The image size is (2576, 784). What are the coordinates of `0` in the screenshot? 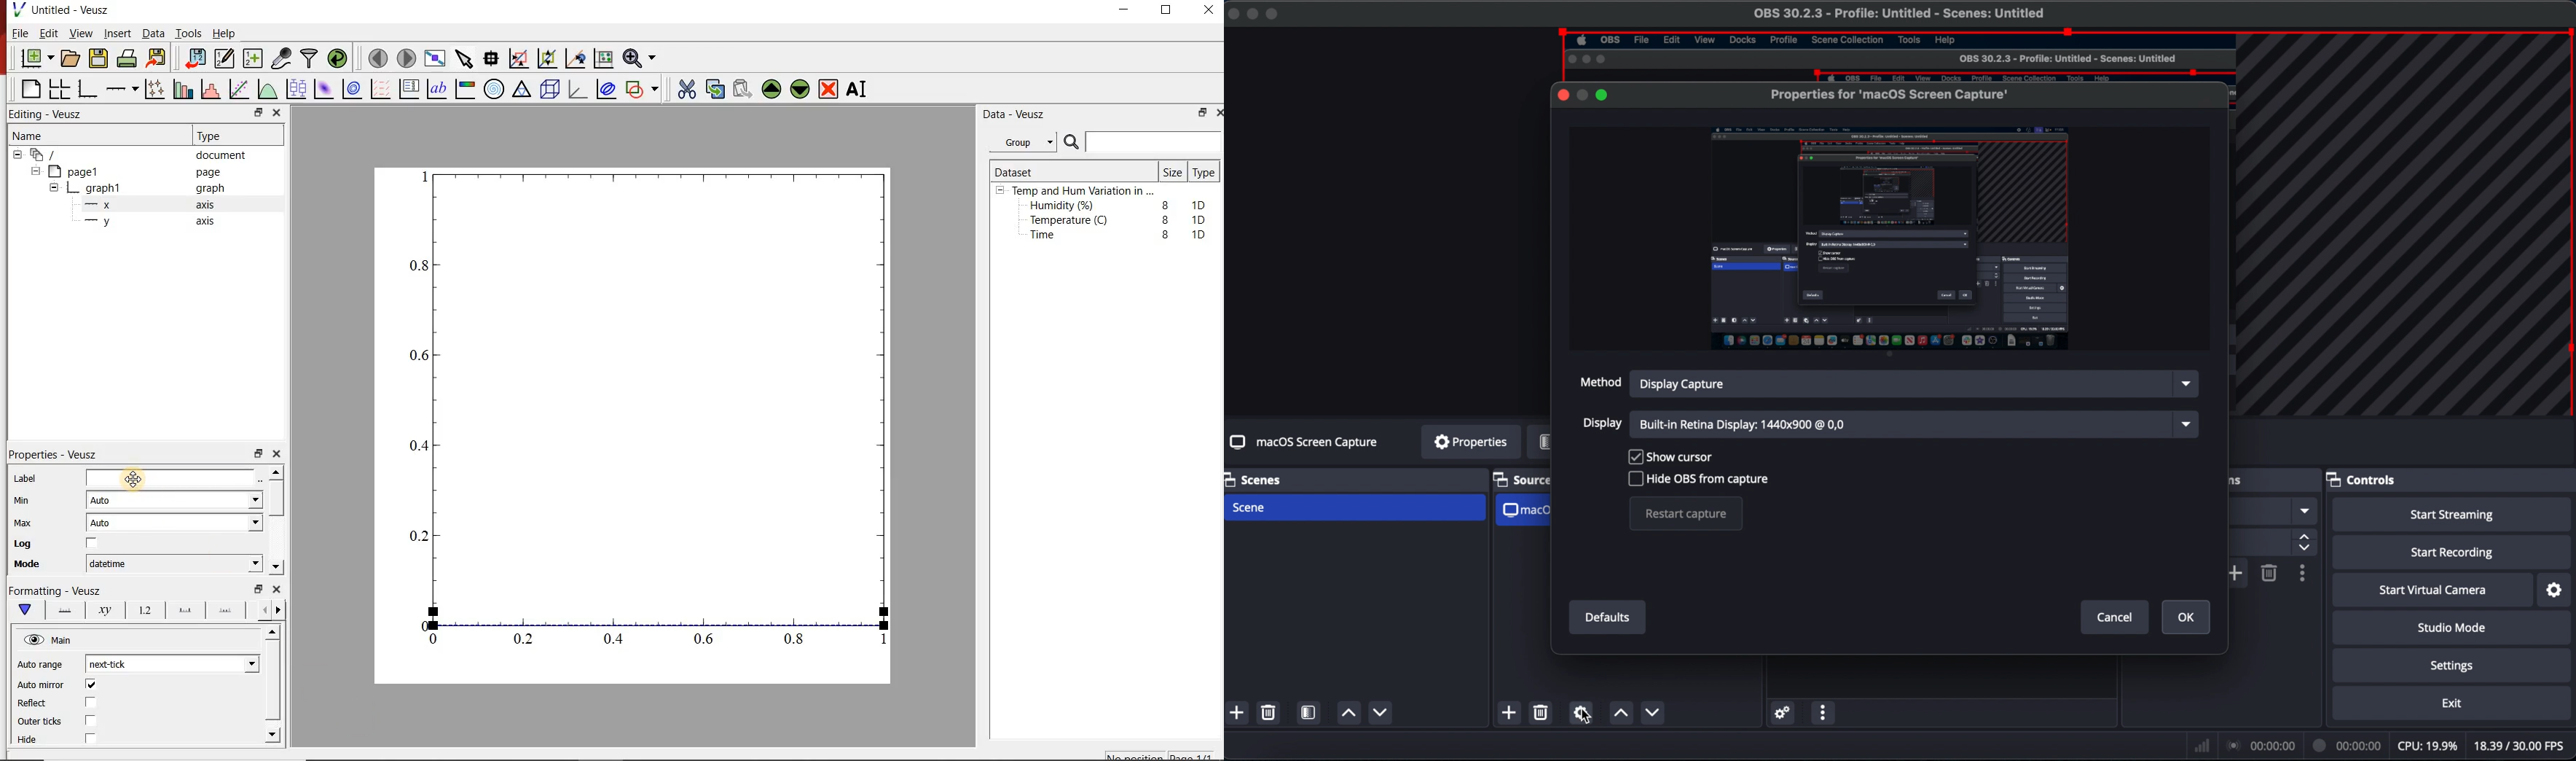 It's located at (420, 623).